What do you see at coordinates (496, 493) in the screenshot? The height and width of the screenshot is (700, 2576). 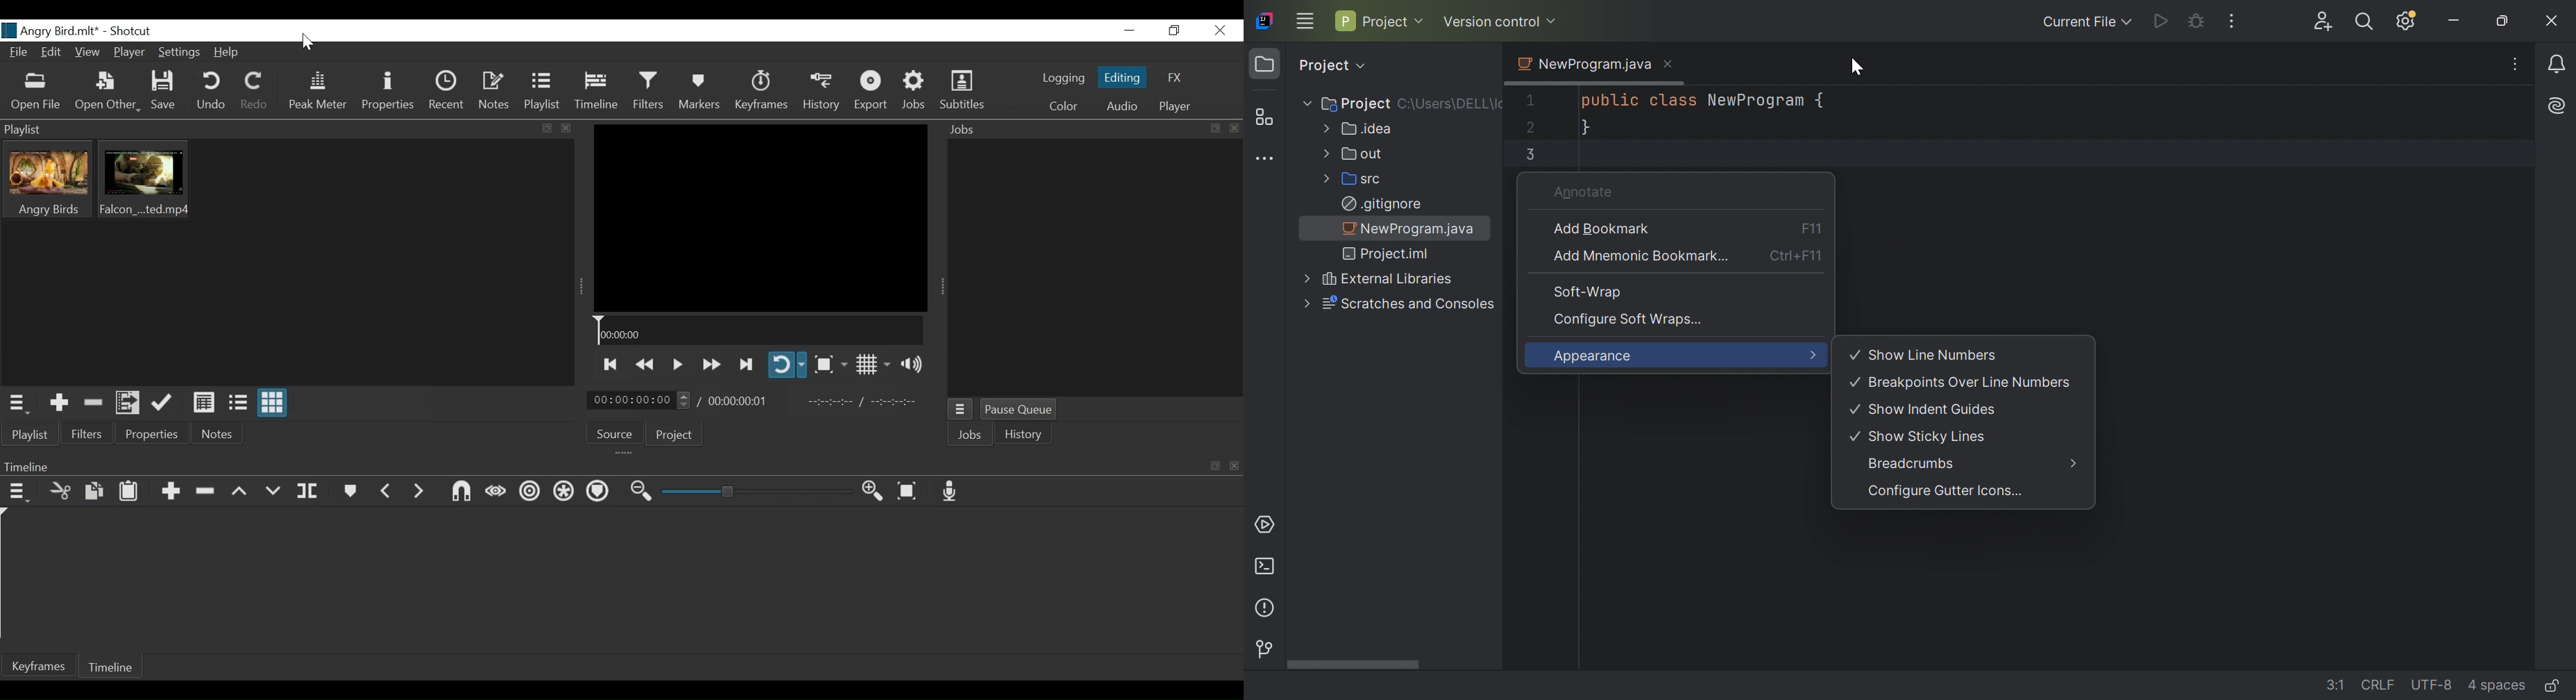 I see `scrub wile dragging` at bounding box center [496, 493].